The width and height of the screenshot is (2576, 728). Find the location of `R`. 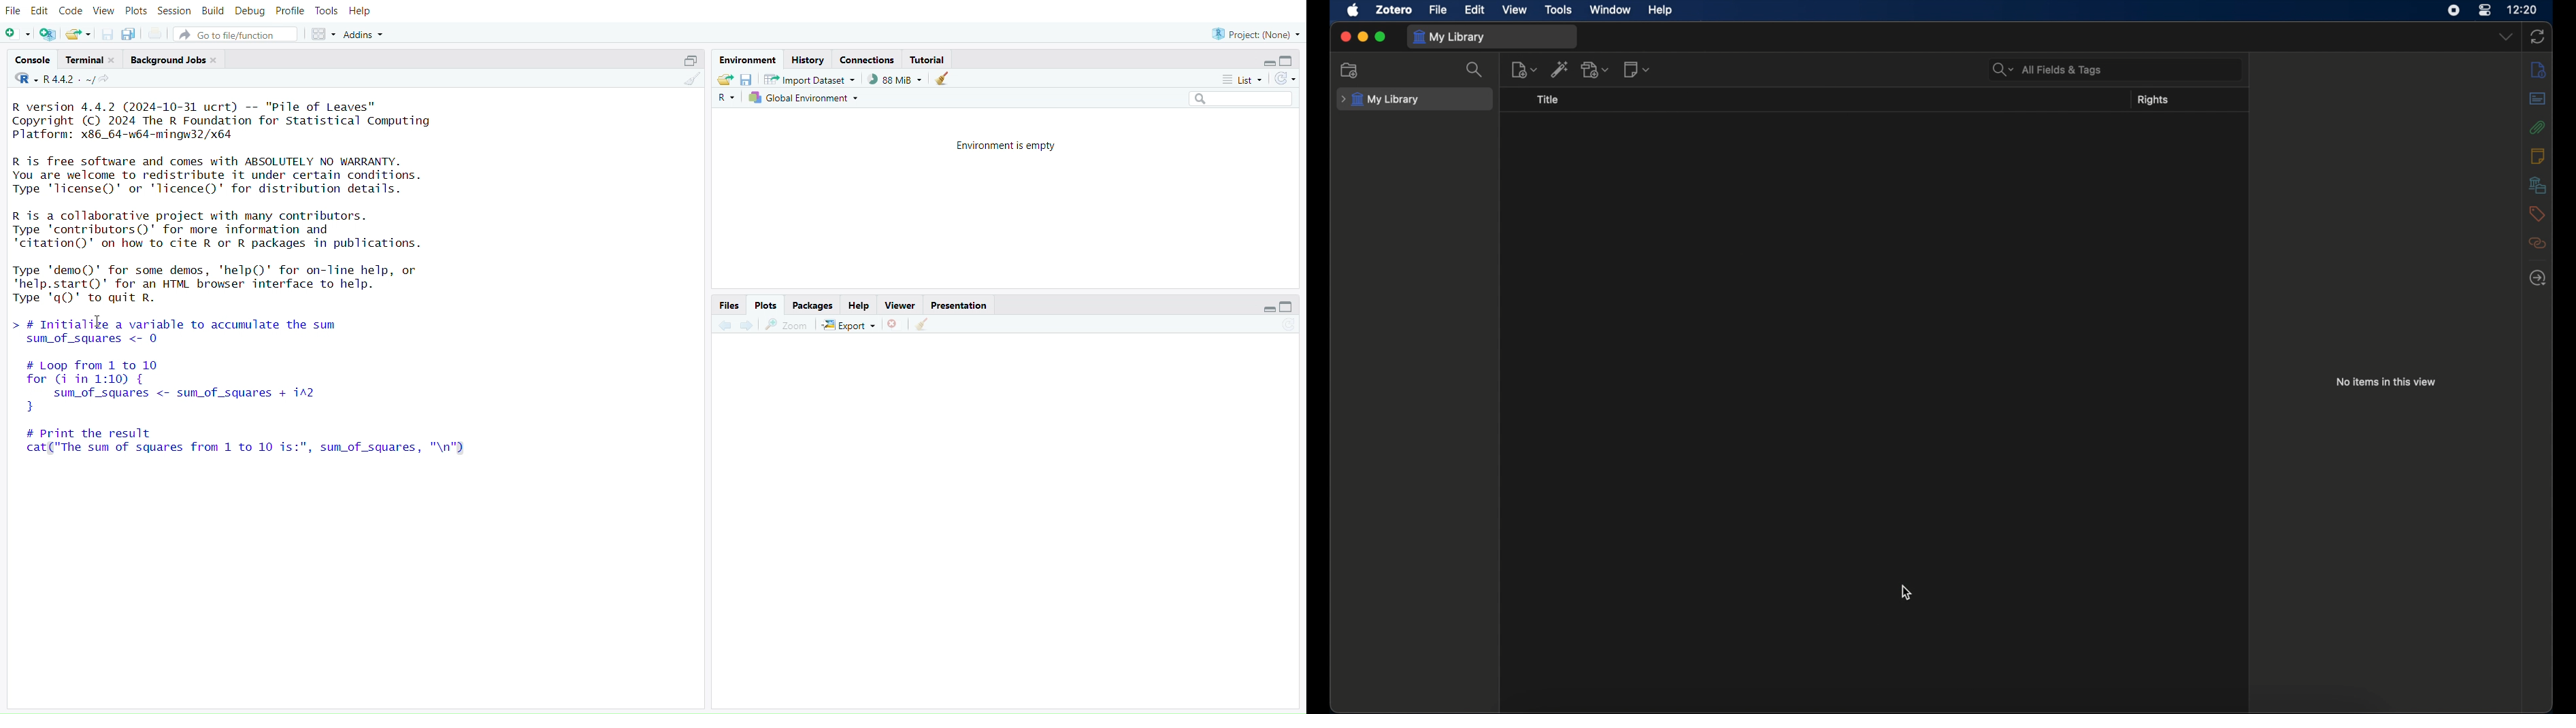

R is located at coordinates (725, 99).